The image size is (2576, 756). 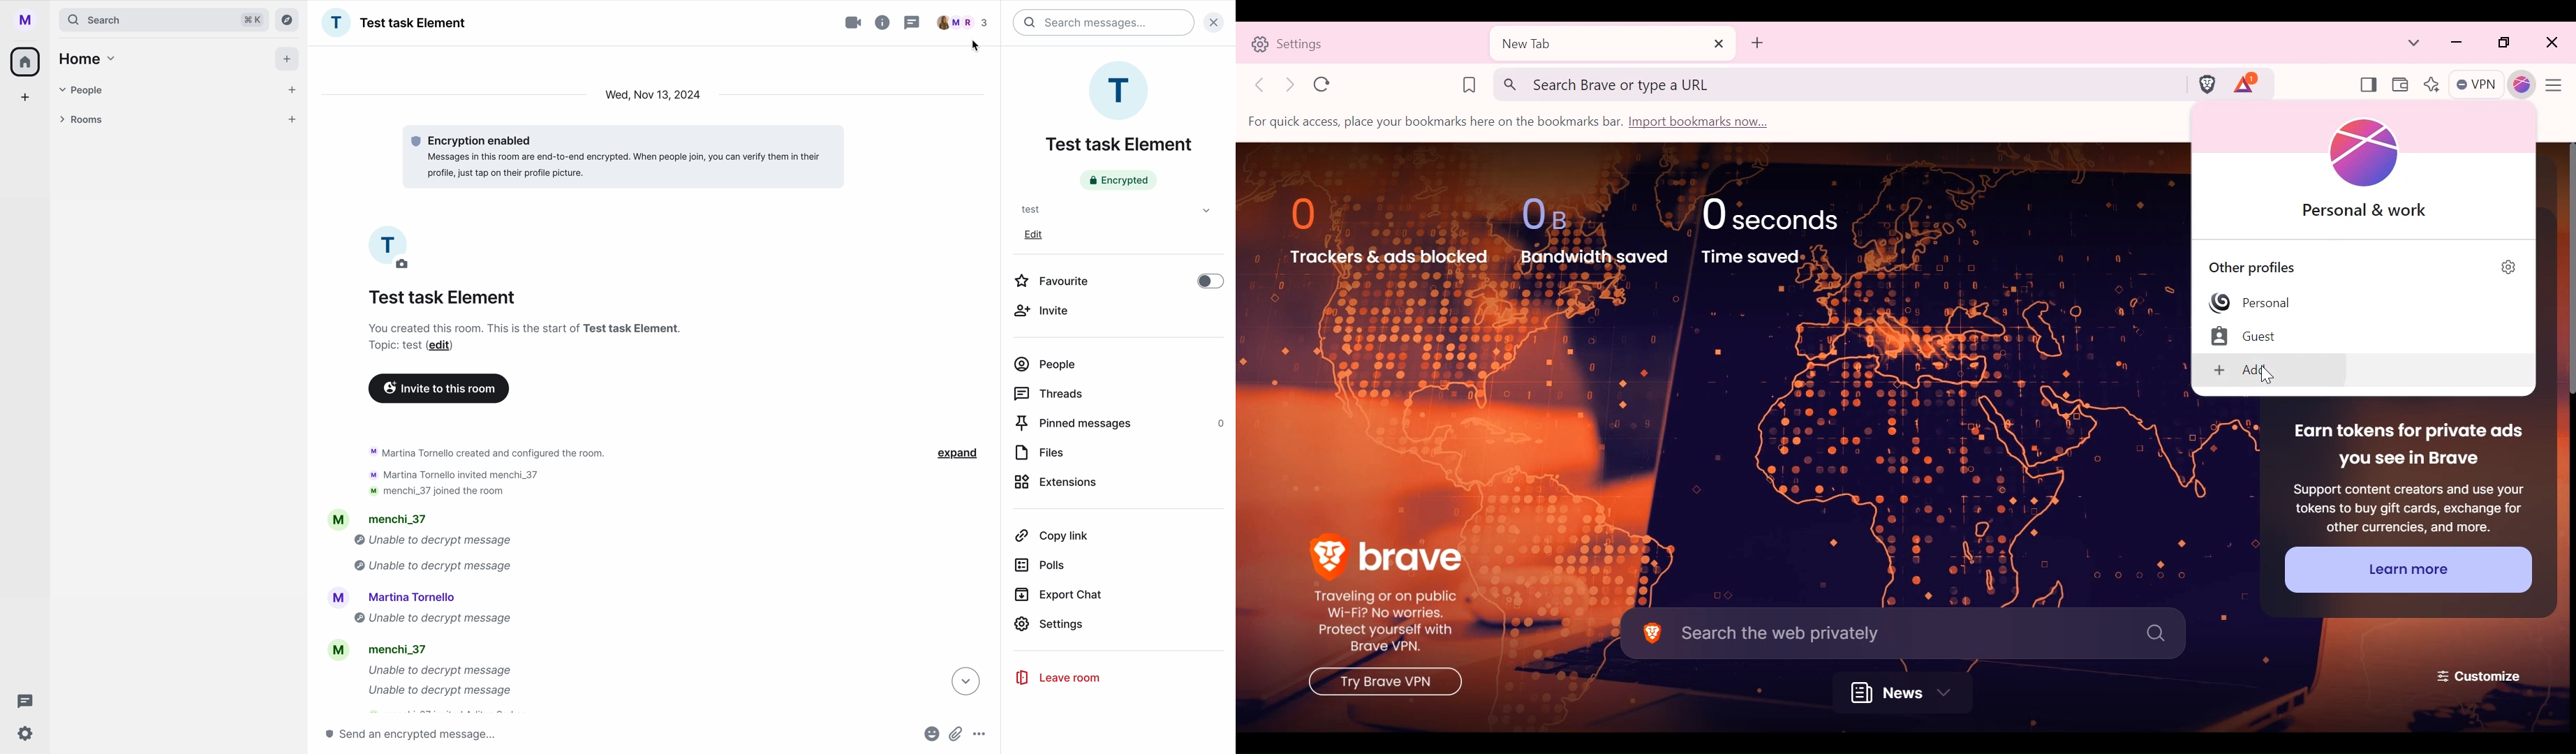 I want to click on encrypted, so click(x=1118, y=180).